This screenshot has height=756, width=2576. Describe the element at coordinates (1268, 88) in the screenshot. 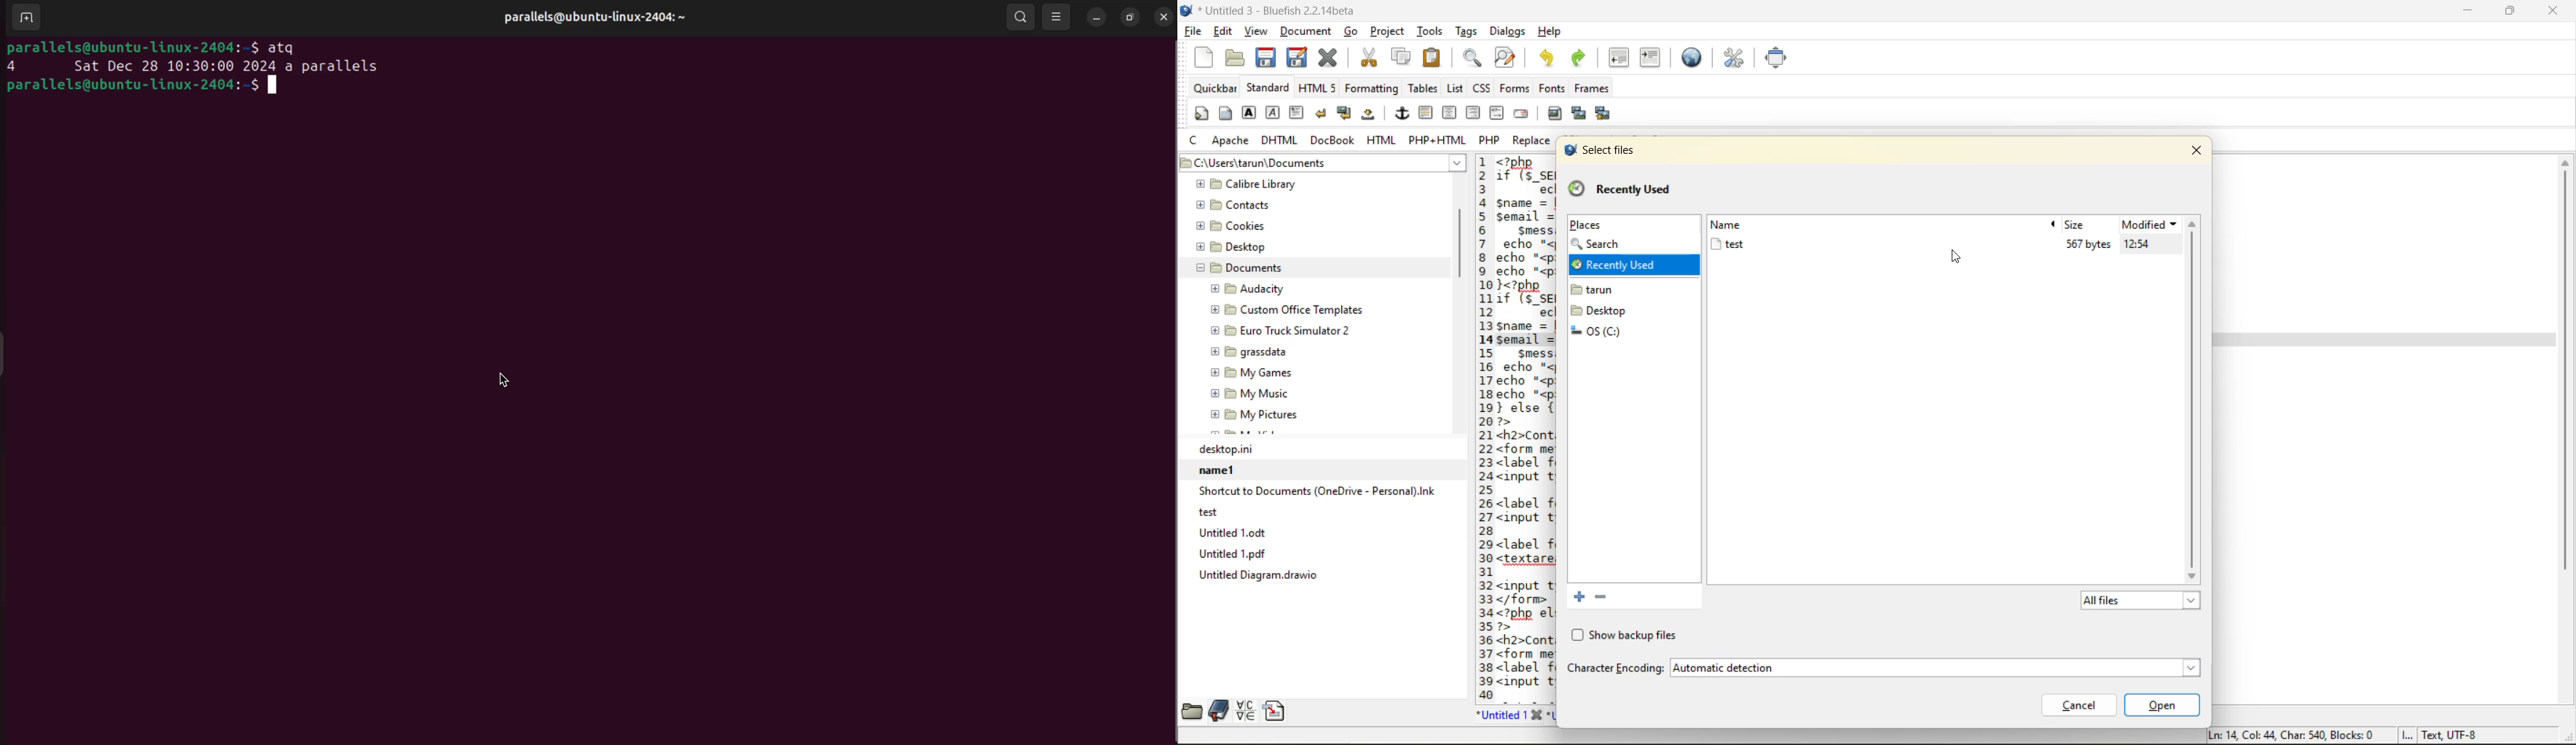

I see `standard` at that location.